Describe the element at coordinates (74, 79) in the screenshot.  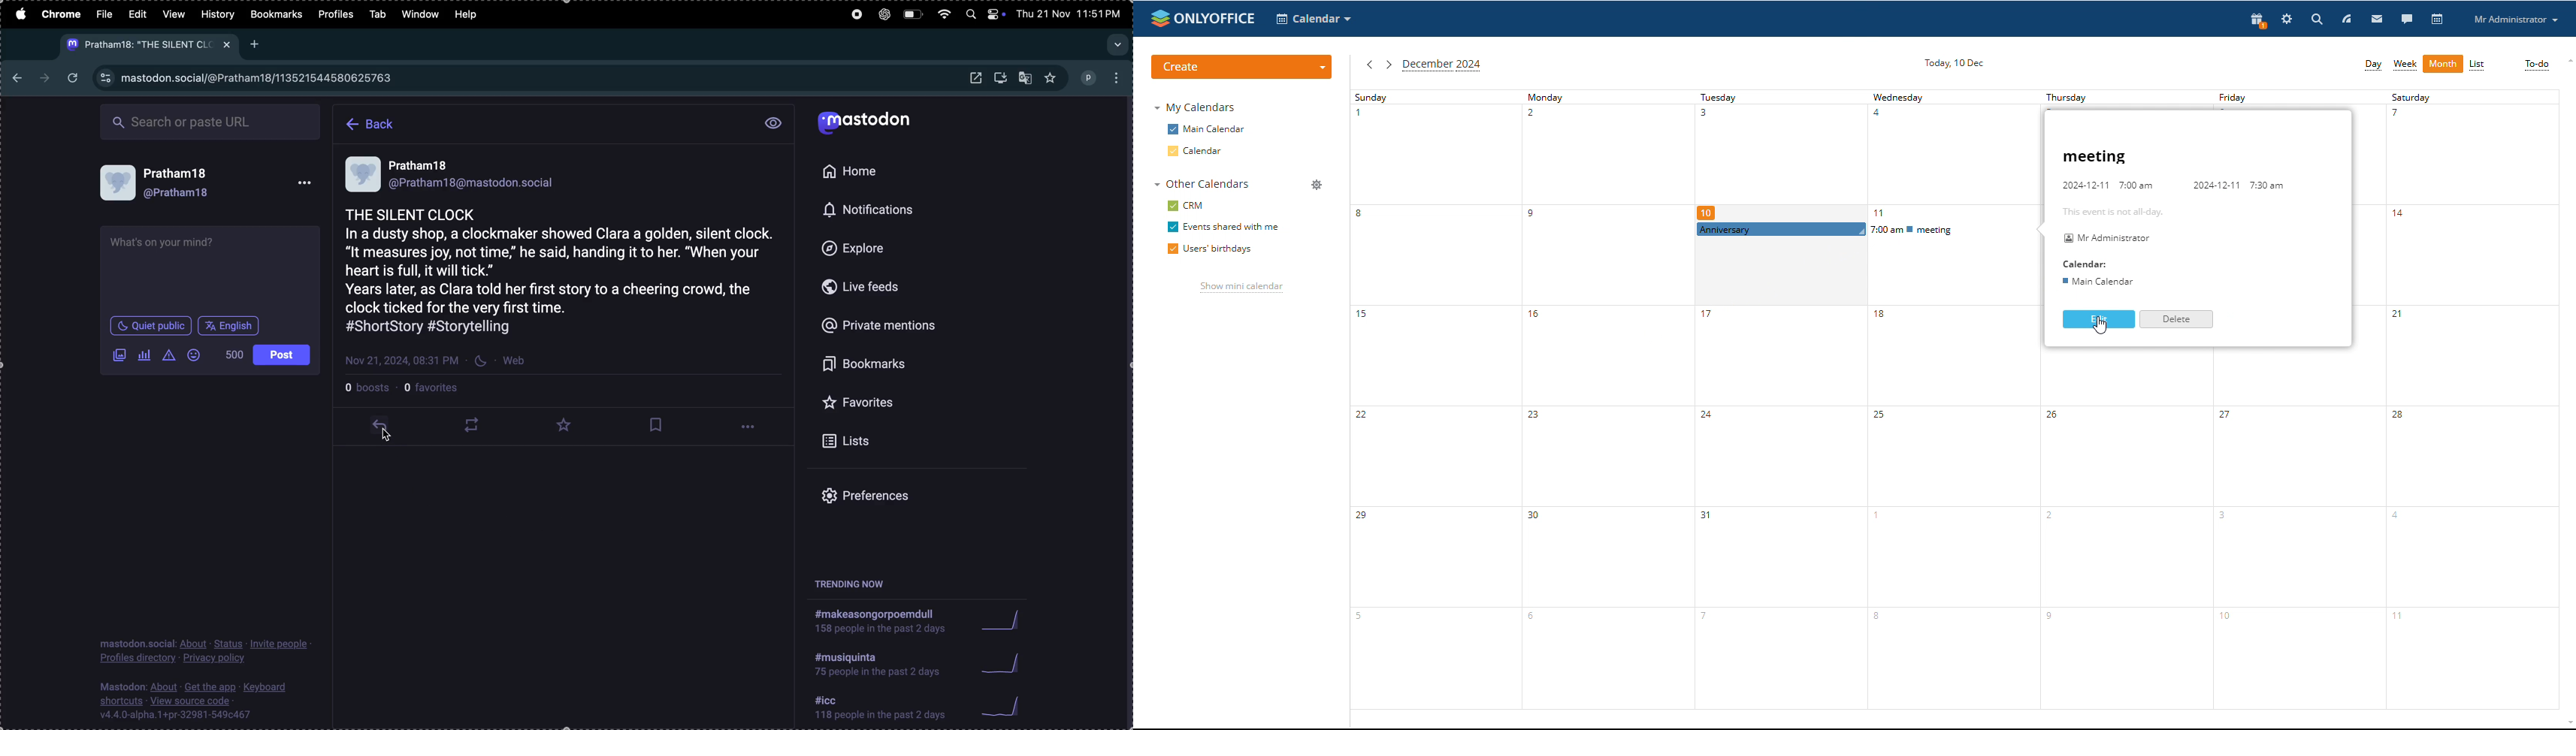
I see `refresh` at that location.